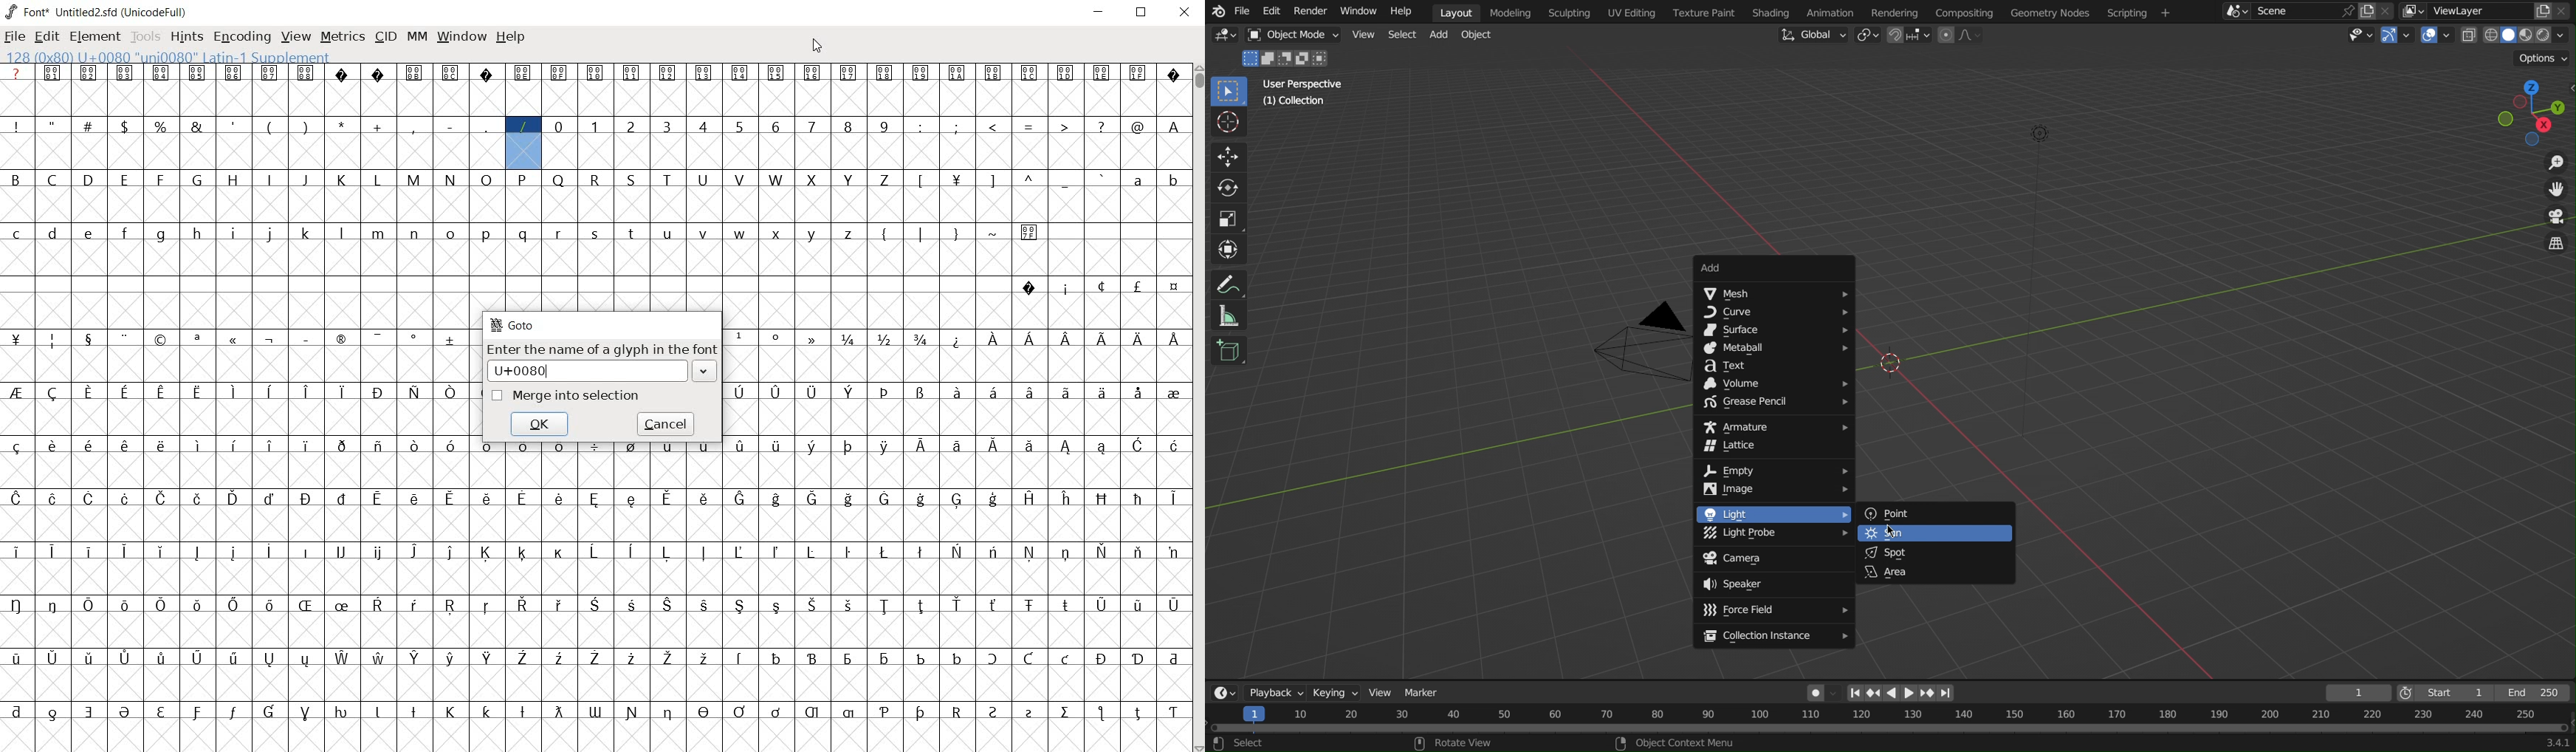 The height and width of the screenshot is (756, 2576). I want to click on glyph, so click(1030, 498).